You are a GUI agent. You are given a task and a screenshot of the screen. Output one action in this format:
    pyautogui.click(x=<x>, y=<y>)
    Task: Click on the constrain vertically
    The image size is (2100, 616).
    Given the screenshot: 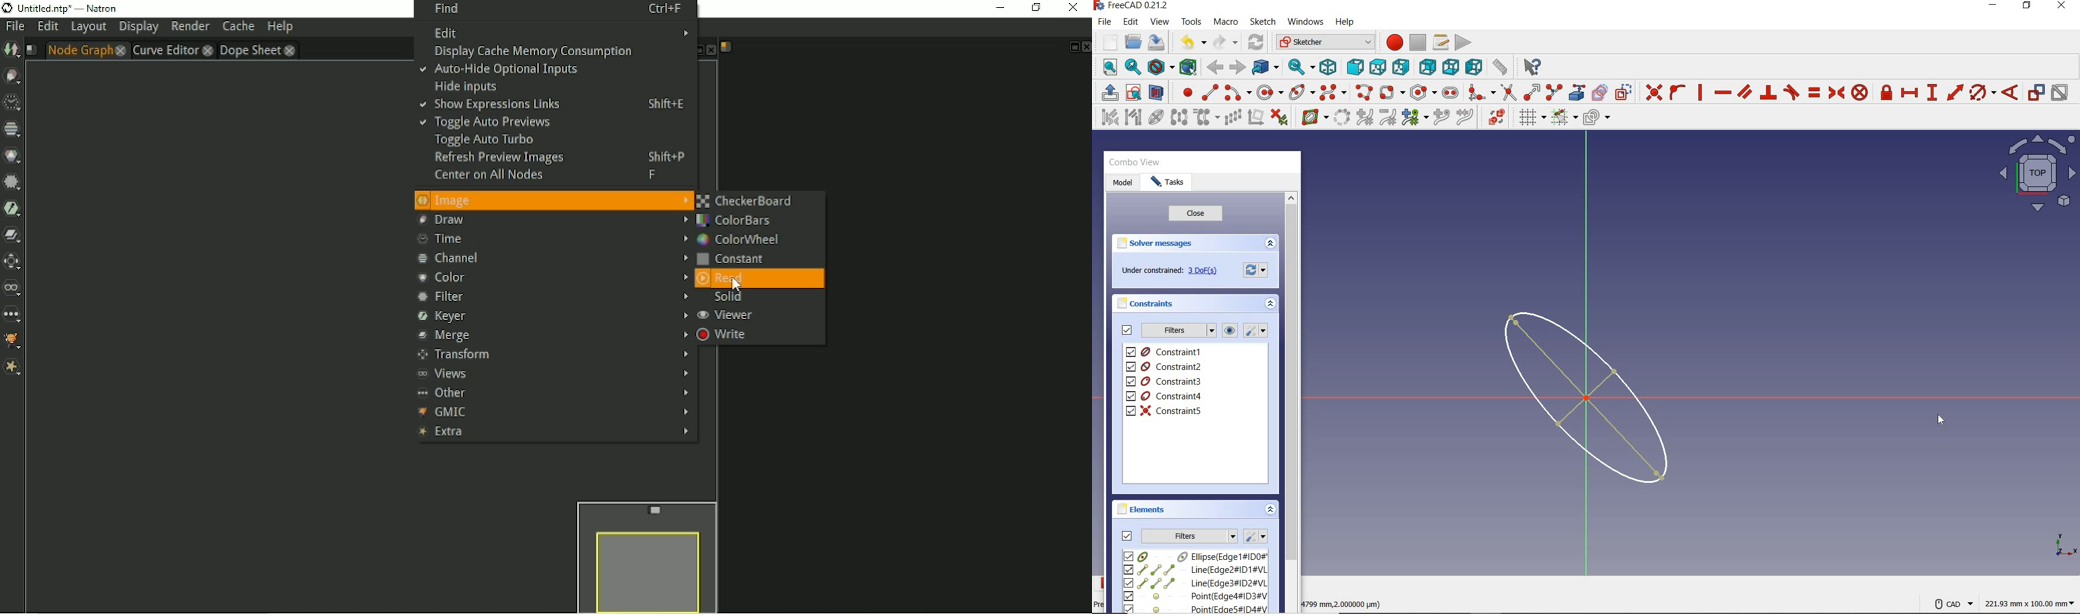 What is the action you would take?
    pyautogui.click(x=1700, y=92)
    